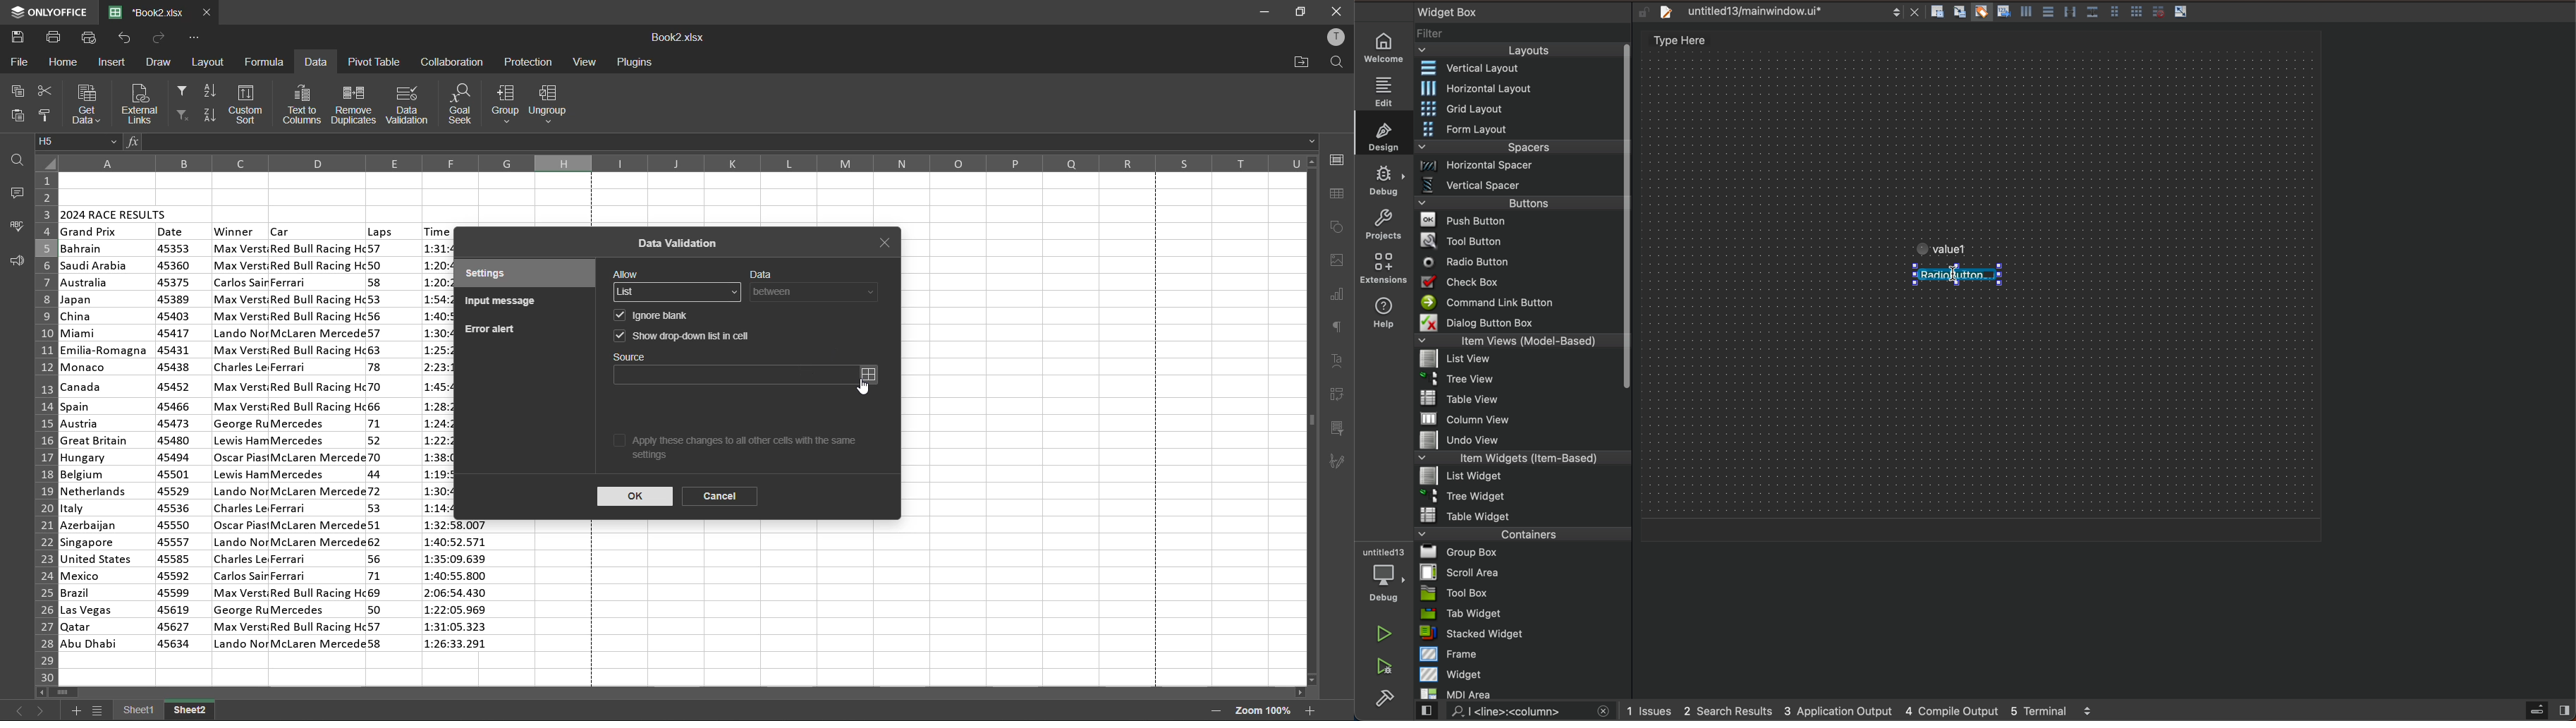 This screenshot has height=728, width=2576. Describe the element at coordinates (1385, 179) in the screenshot. I see `debug` at that location.